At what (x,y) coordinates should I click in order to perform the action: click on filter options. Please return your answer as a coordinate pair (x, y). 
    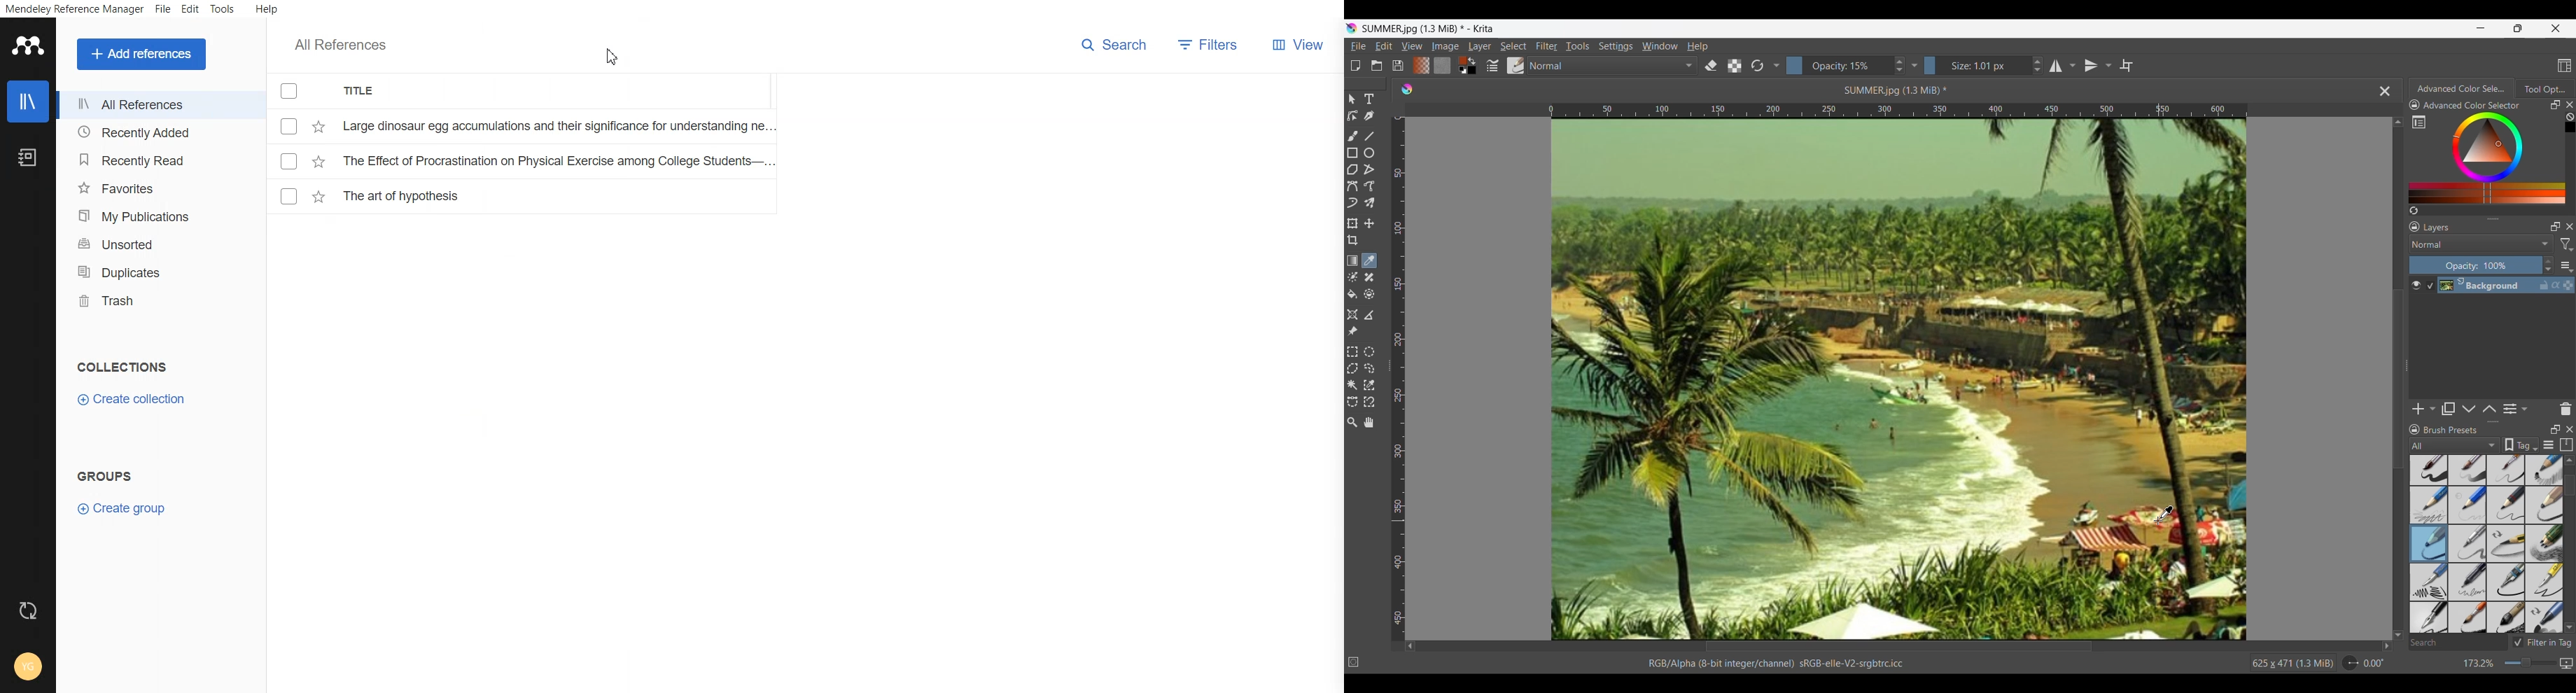
    Looking at the image, I should click on (2567, 246).